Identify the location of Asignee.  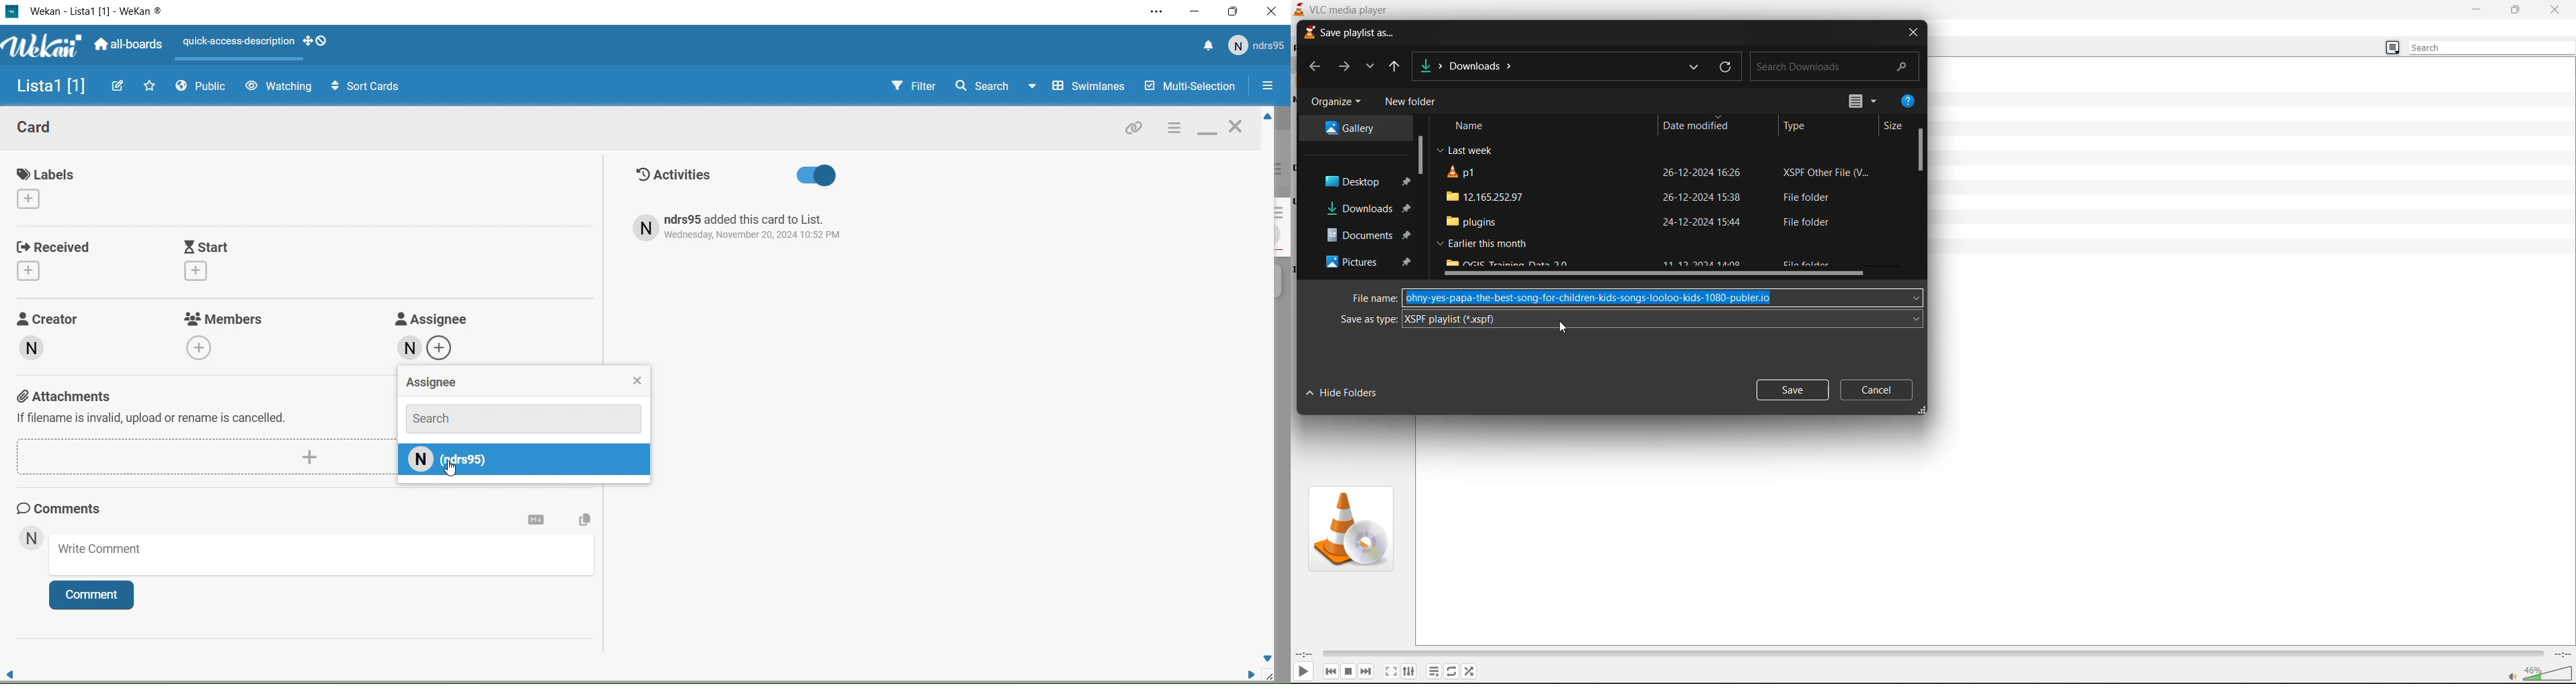
(524, 383).